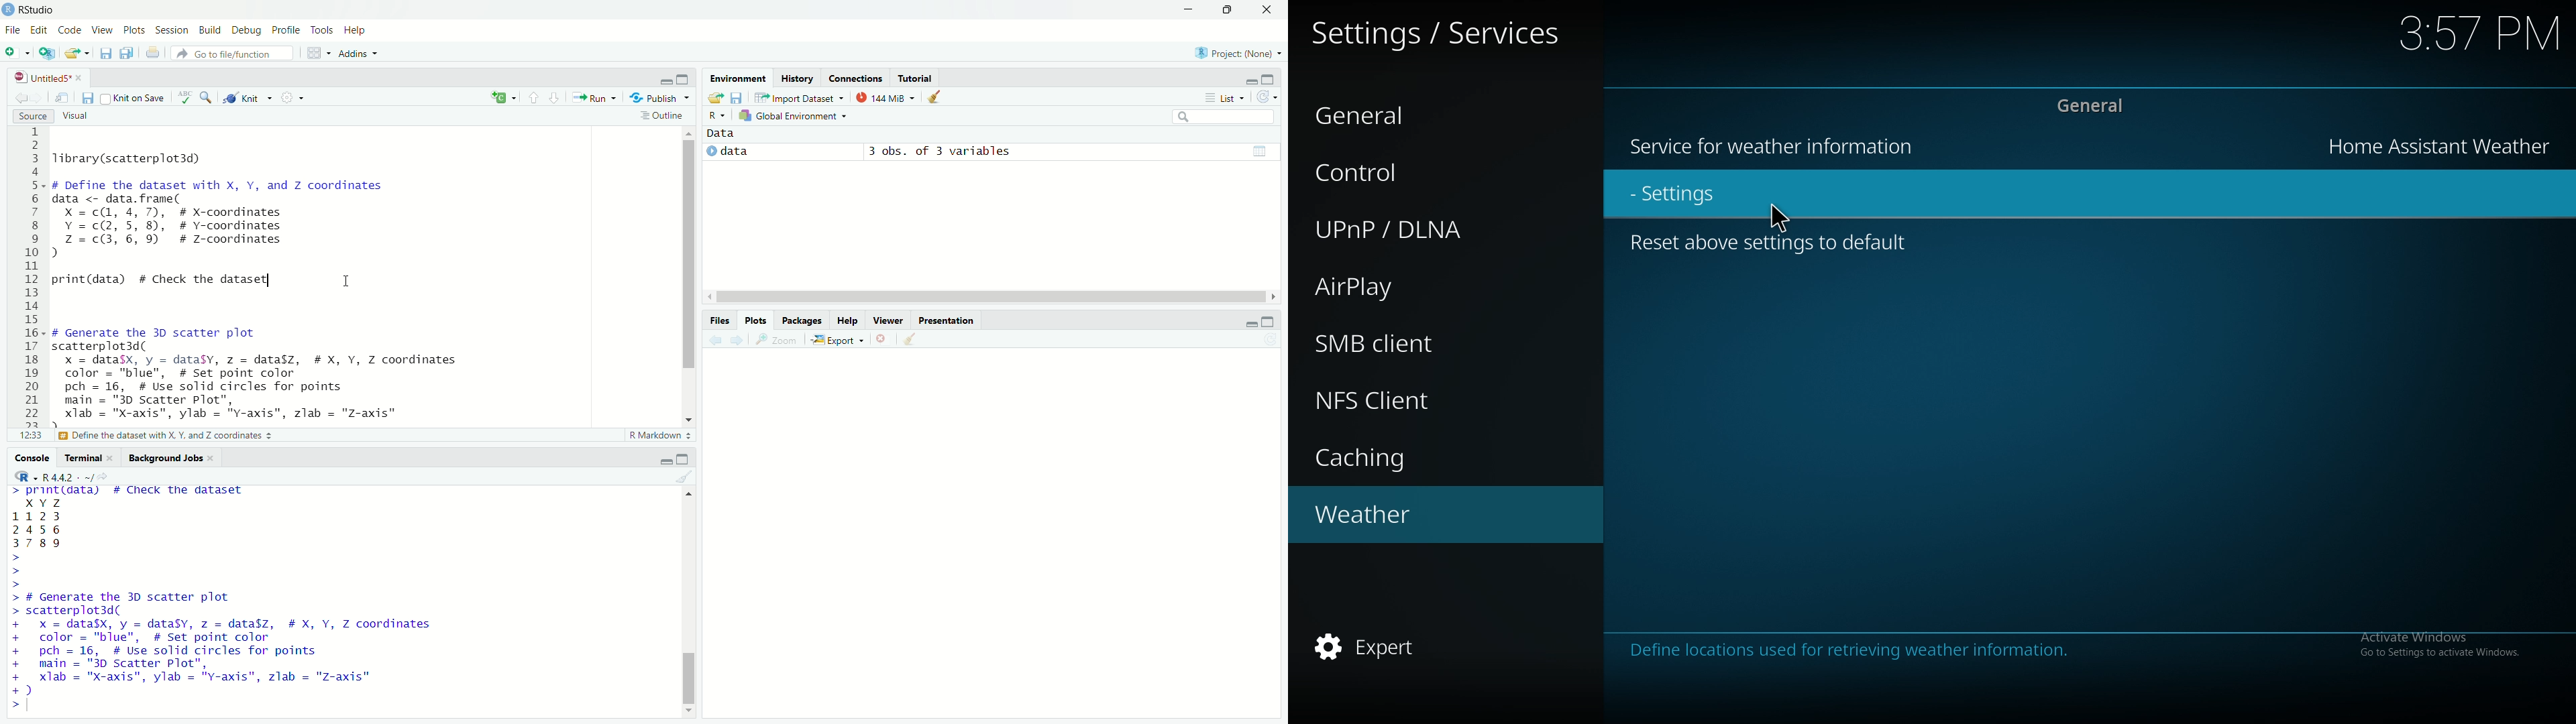 This screenshot has width=2576, height=728. Describe the element at coordinates (76, 117) in the screenshot. I see `visual` at that location.